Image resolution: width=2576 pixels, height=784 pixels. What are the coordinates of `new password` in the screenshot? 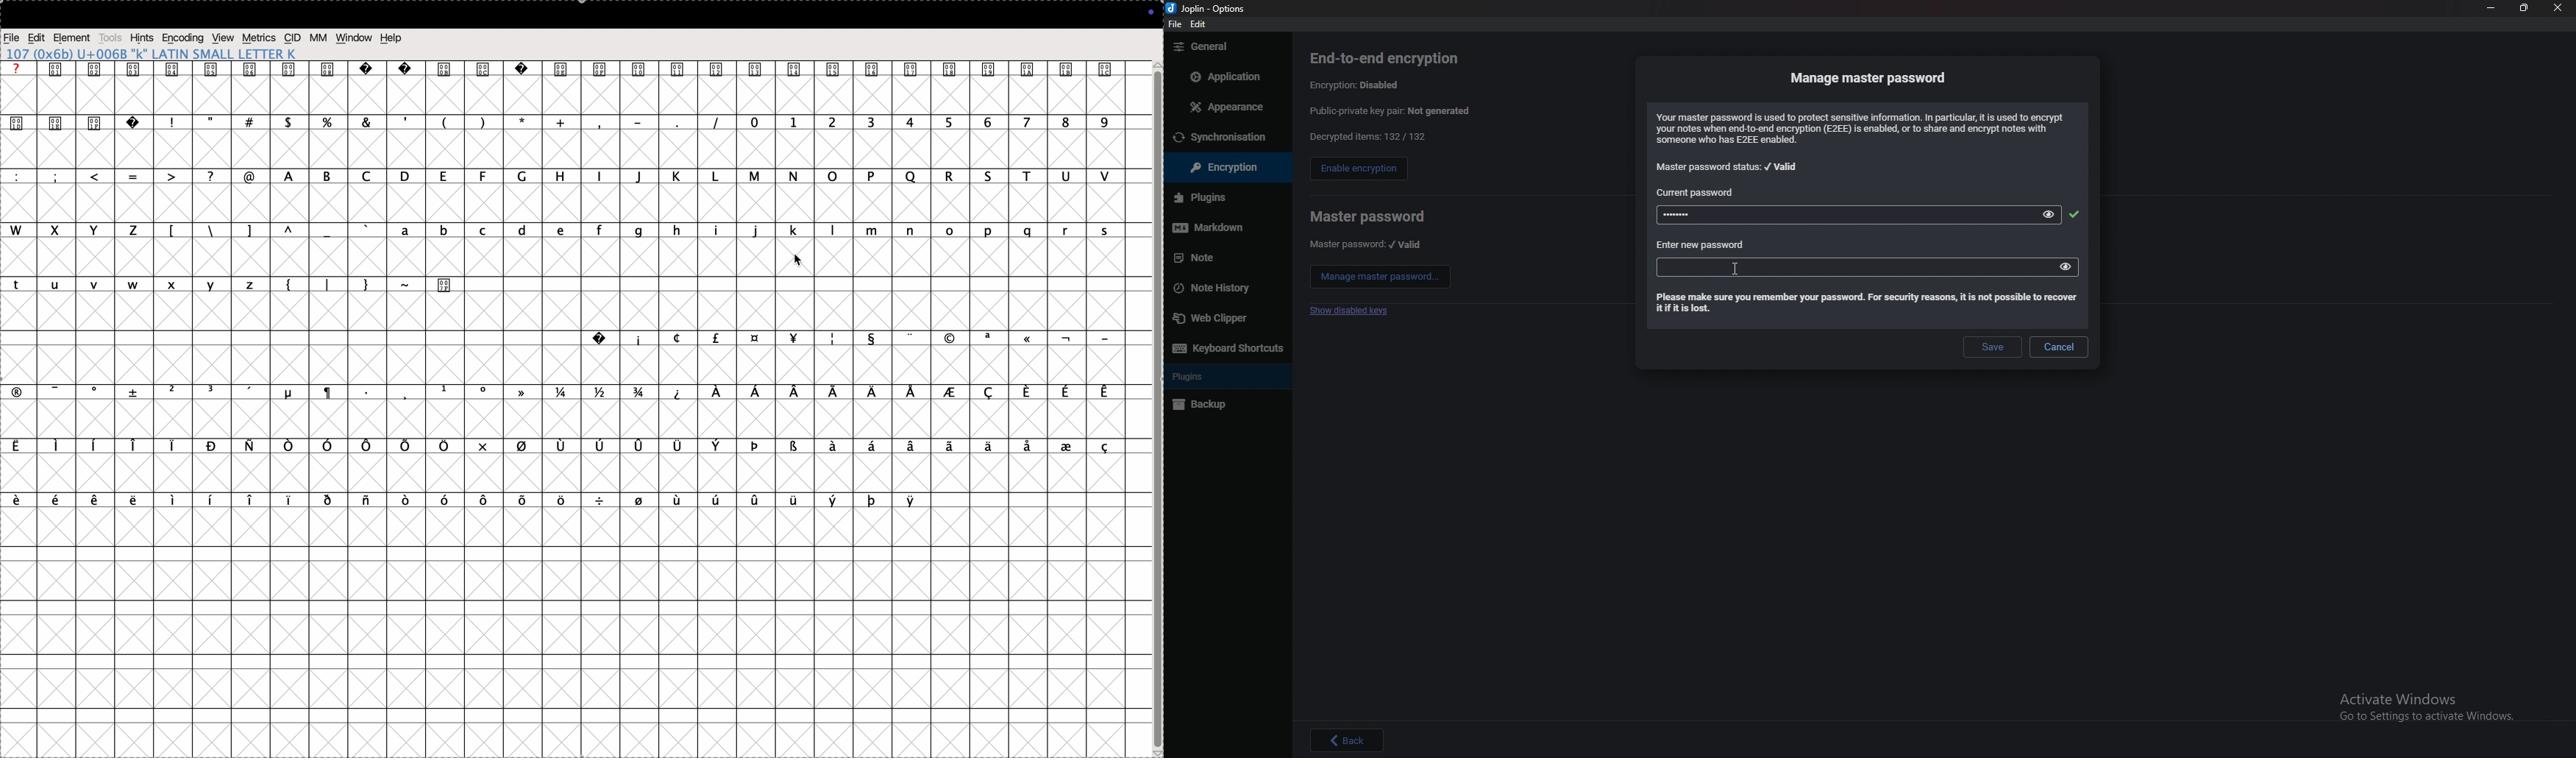 It's located at (1831, 266).